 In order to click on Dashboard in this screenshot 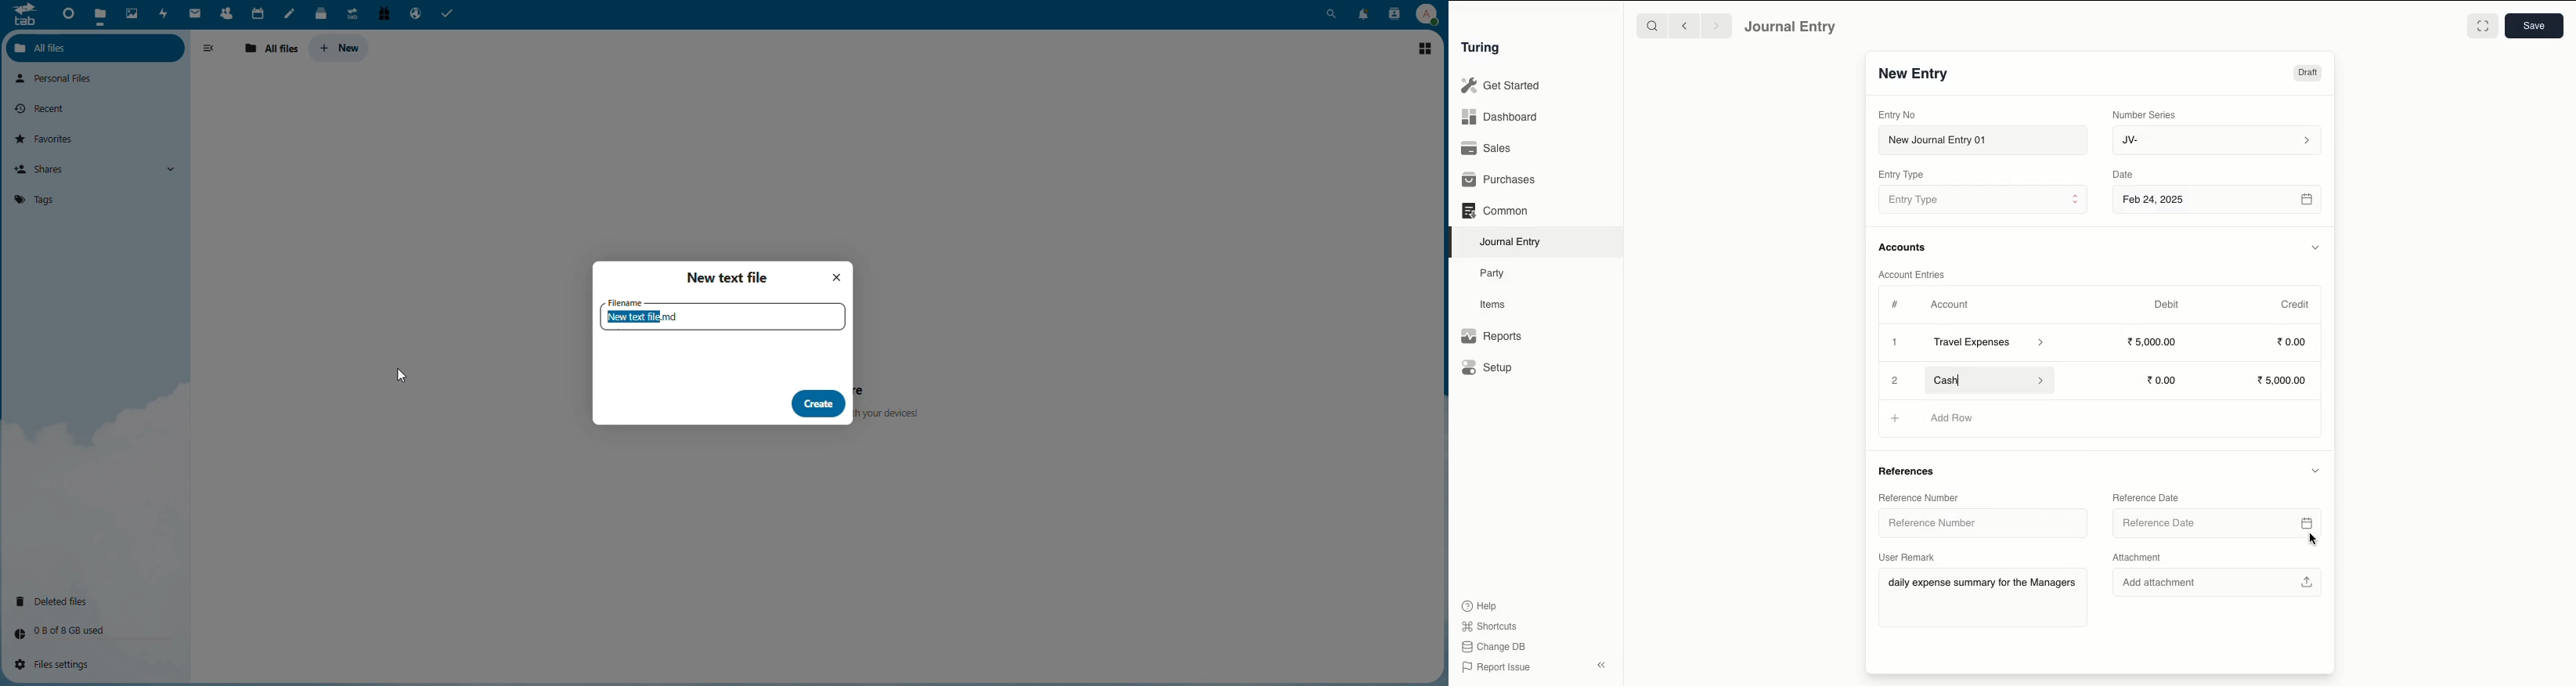, I will do `click(1499, 117)`.